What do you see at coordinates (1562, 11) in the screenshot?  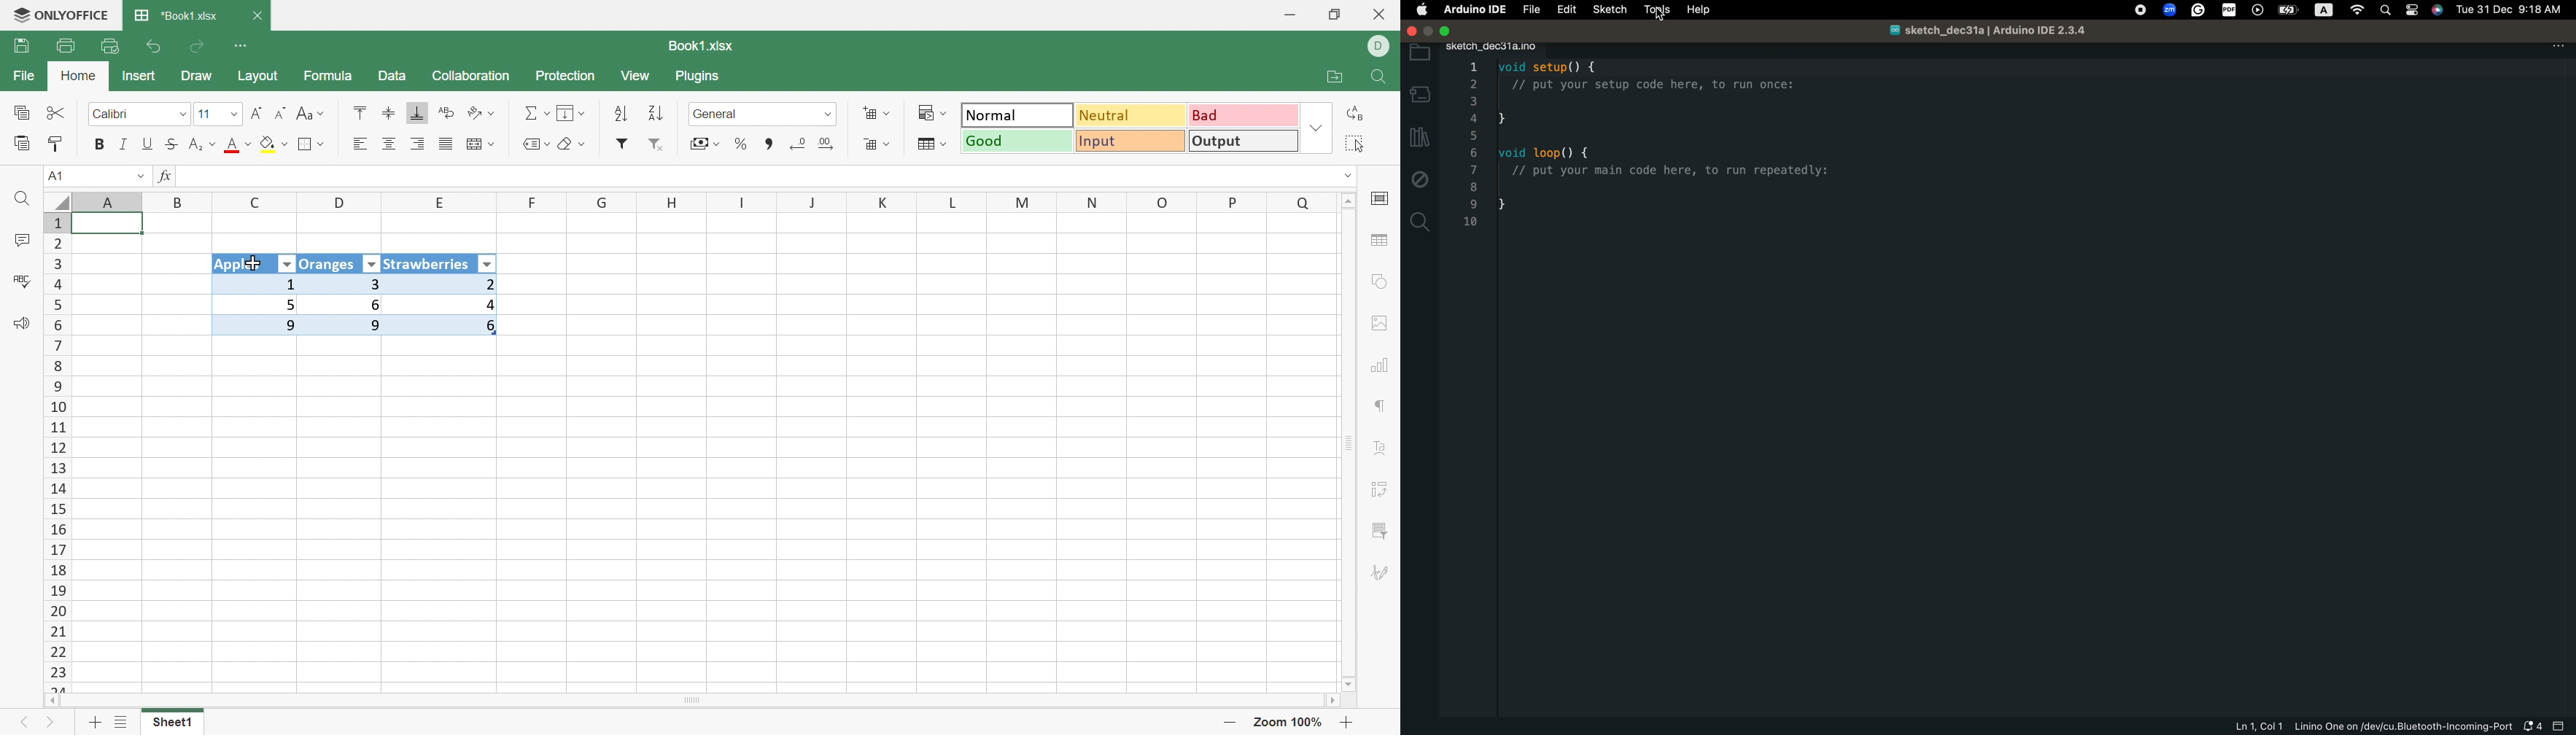 I see `edit` at bounding box center [1562, 11].